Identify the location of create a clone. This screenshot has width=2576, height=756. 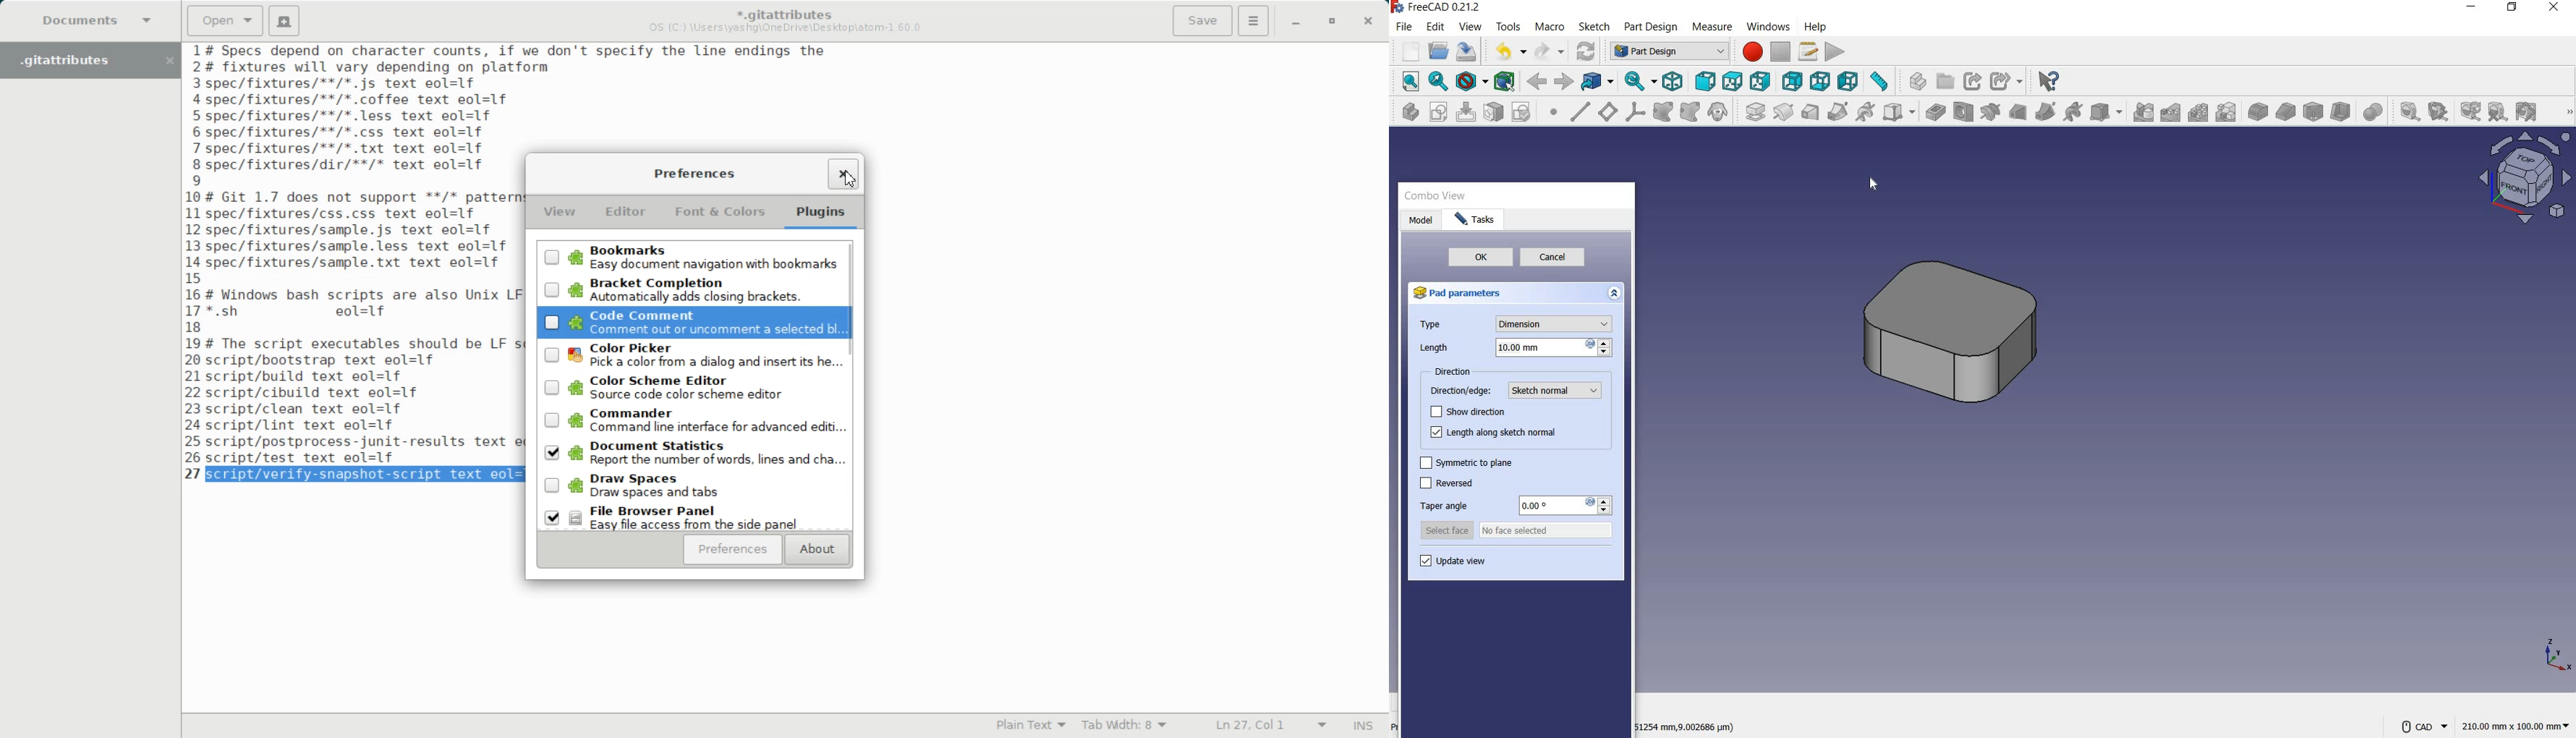
(1718, 112).